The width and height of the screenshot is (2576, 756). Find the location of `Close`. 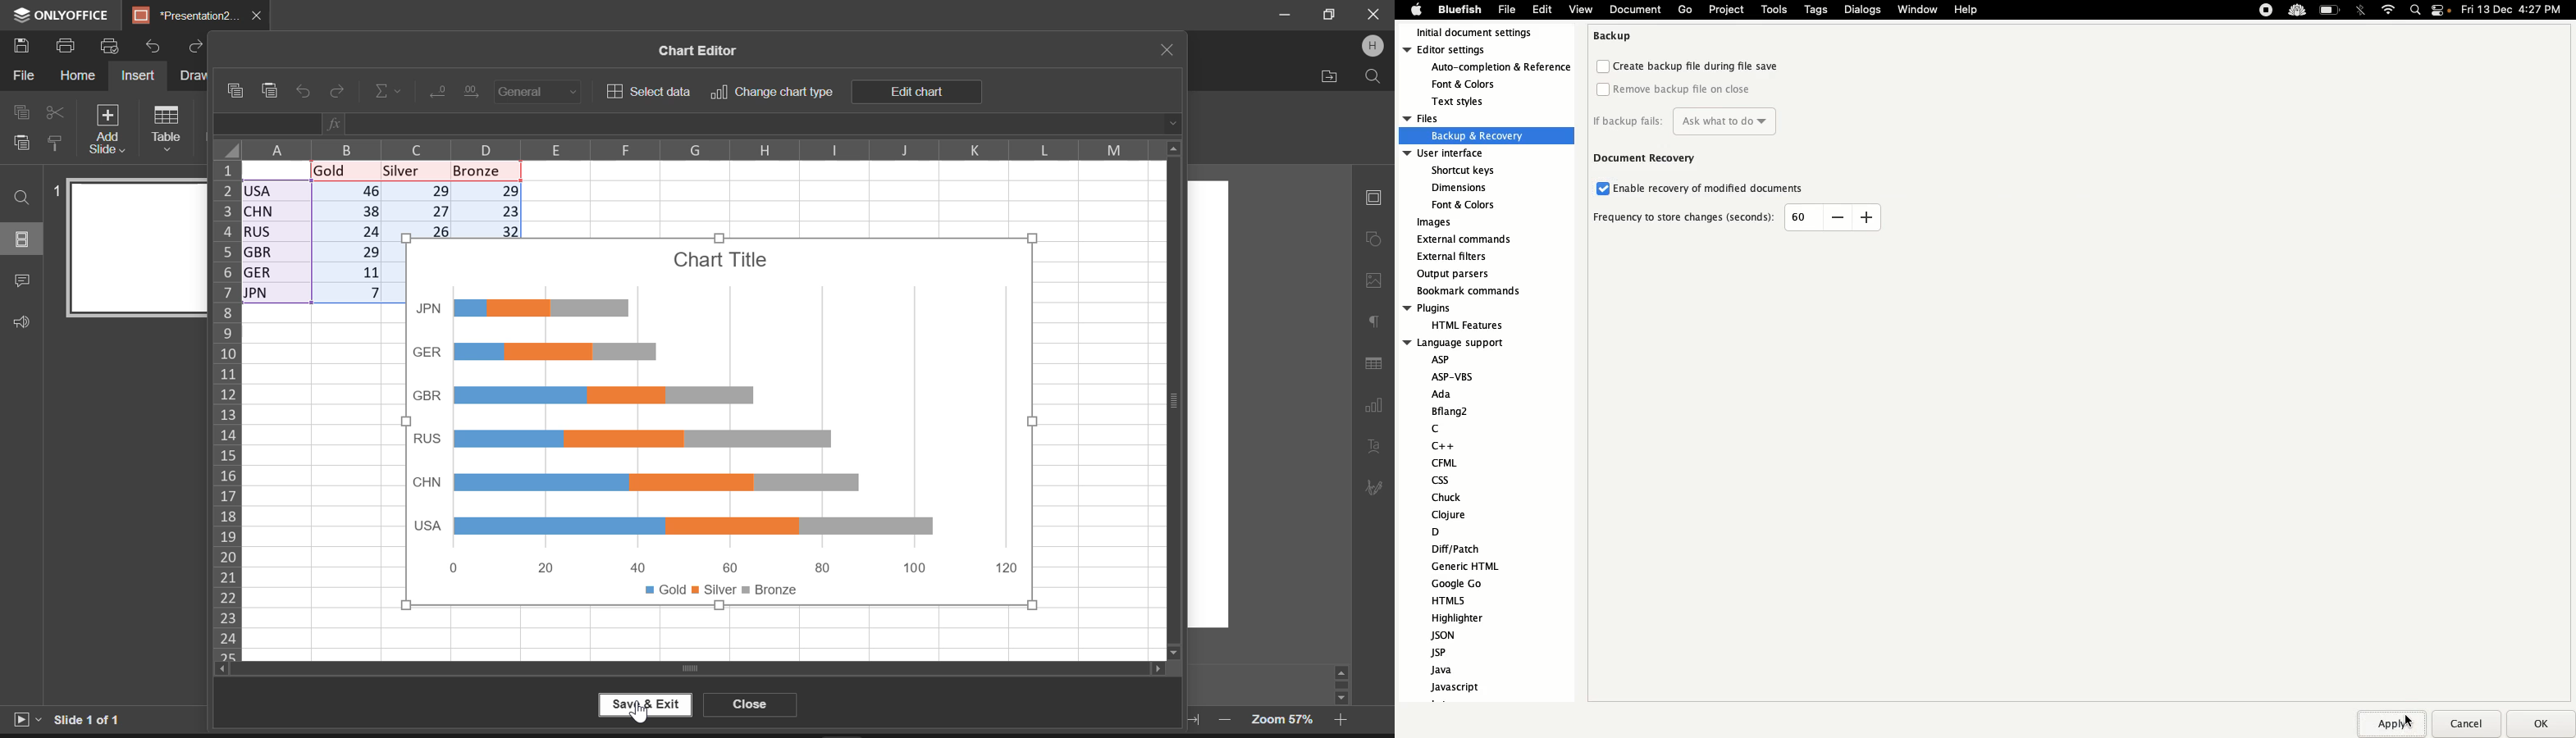

Close is located at coordinates (1168, 52).